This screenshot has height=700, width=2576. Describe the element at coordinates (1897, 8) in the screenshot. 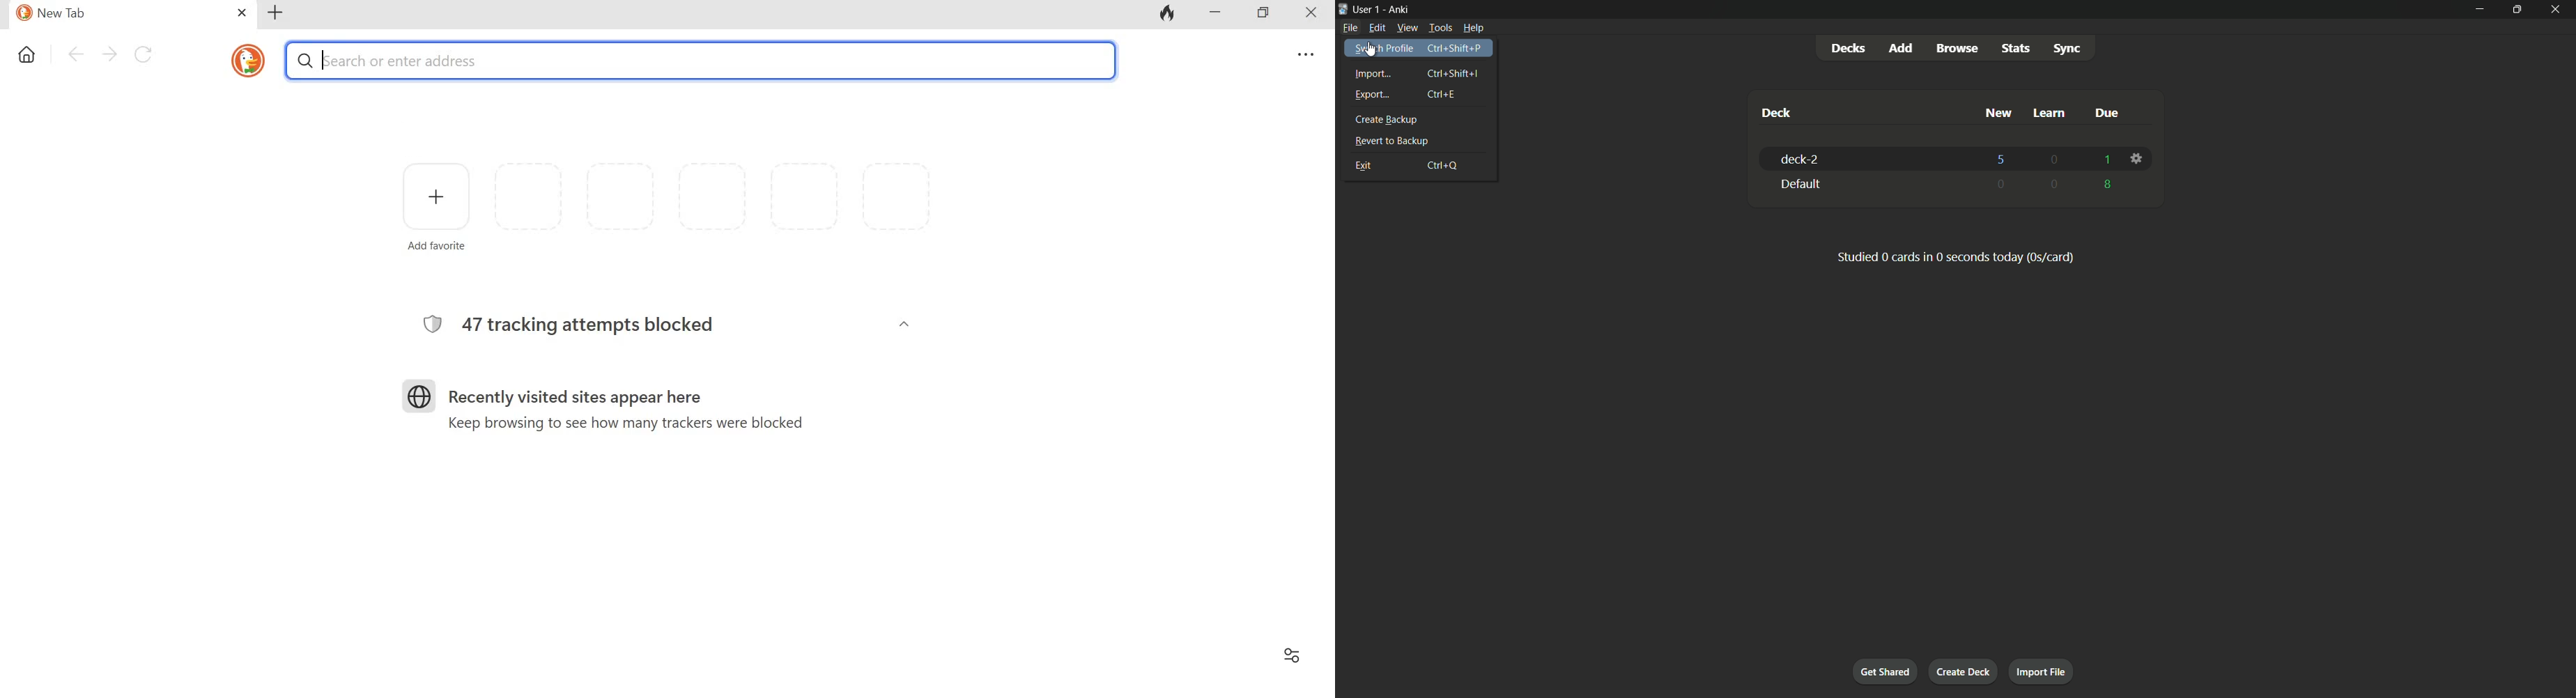

I see `User 1- Anki` at that location.